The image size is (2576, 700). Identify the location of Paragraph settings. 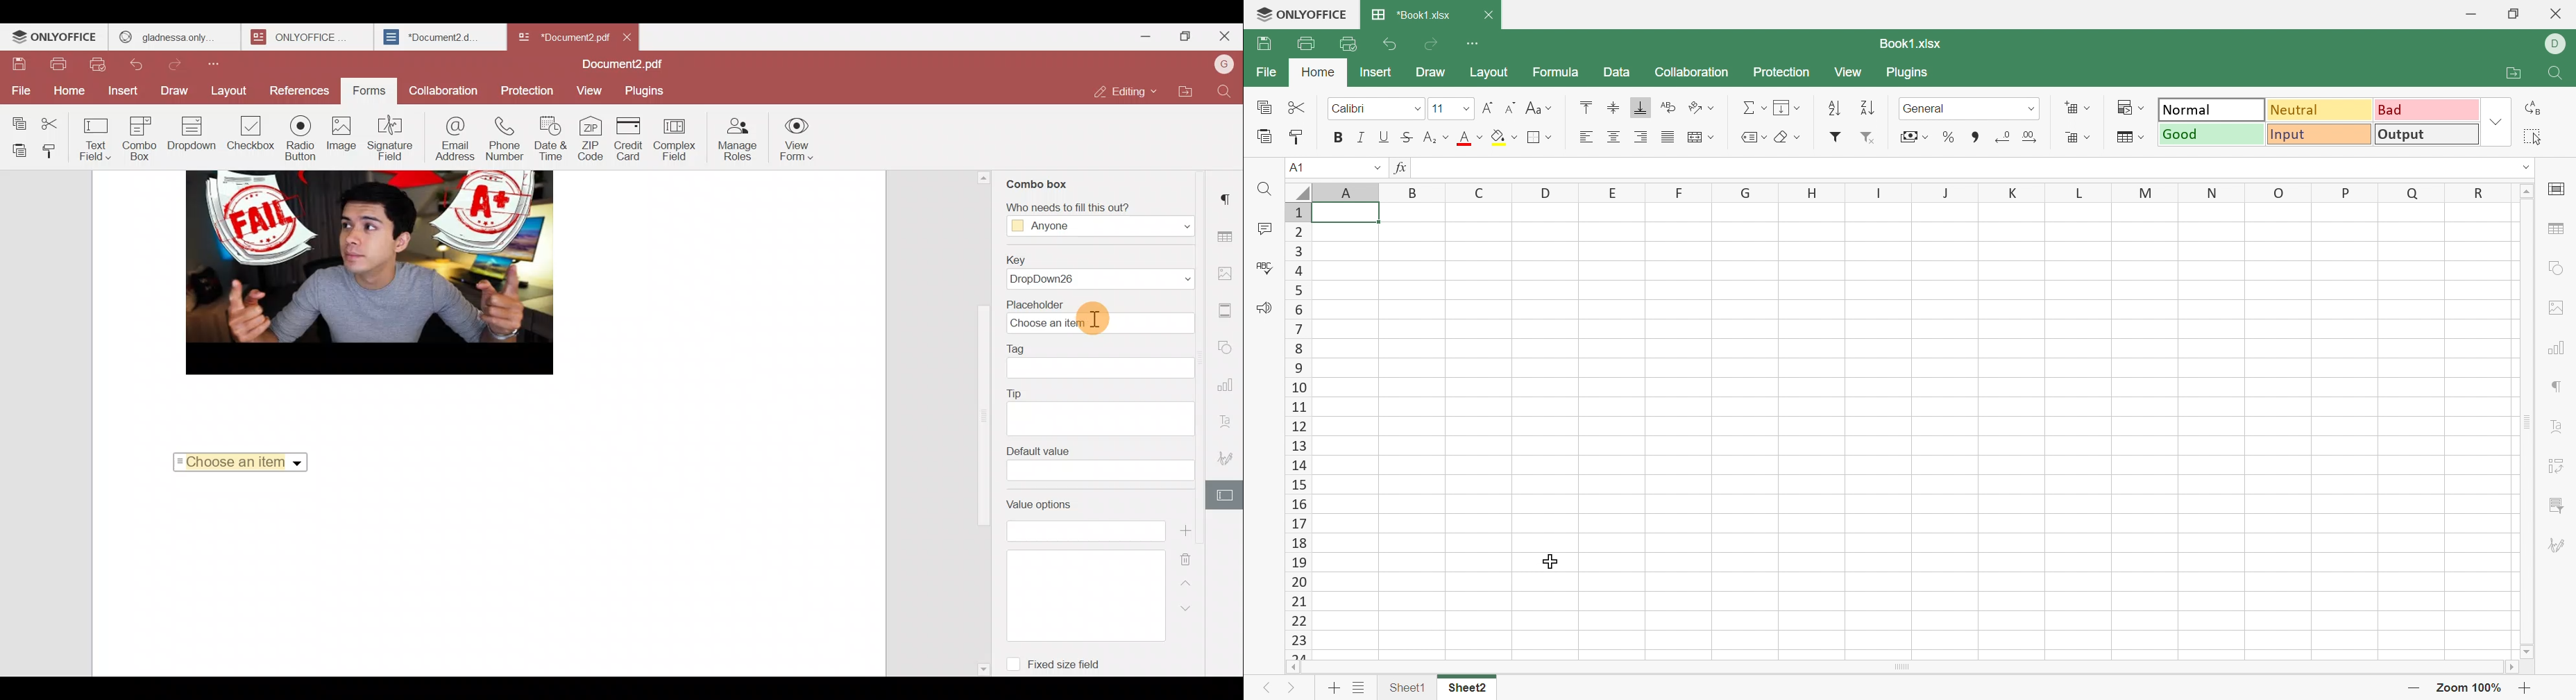
(2559, 384).